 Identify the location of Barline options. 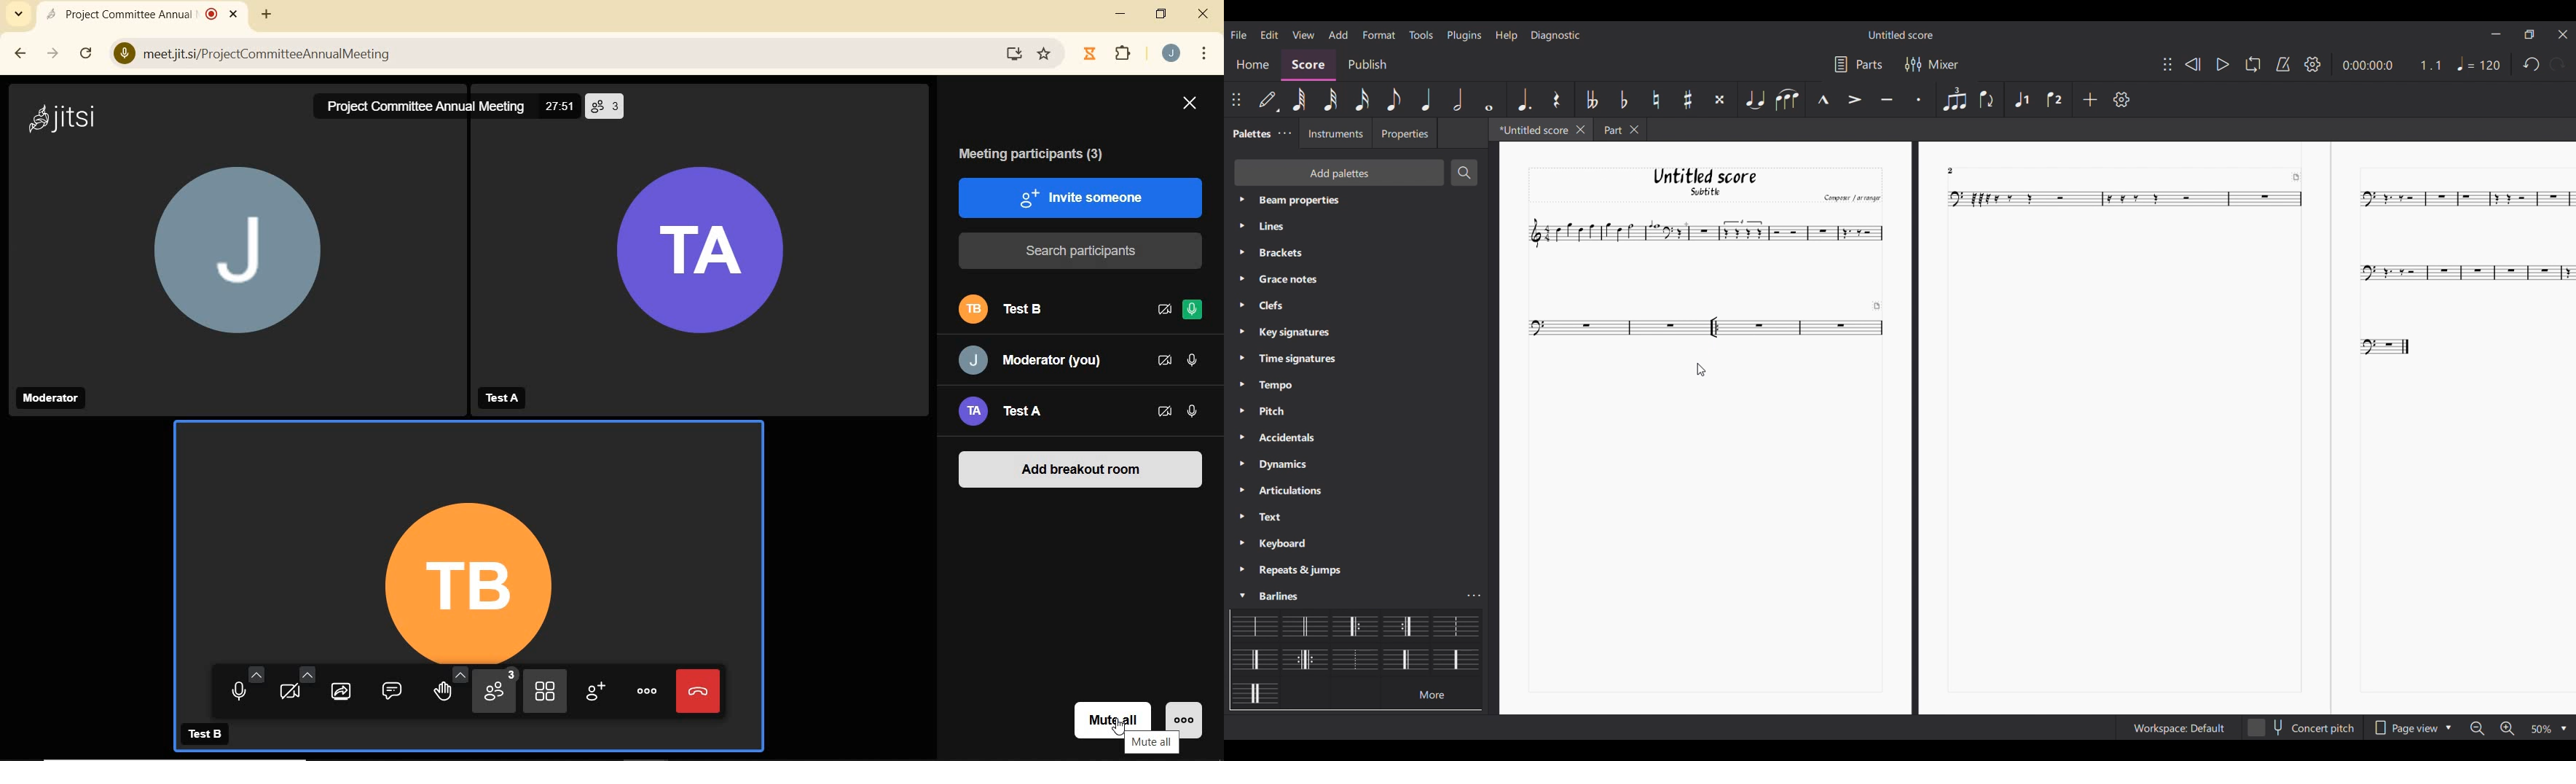
(1257, 658).